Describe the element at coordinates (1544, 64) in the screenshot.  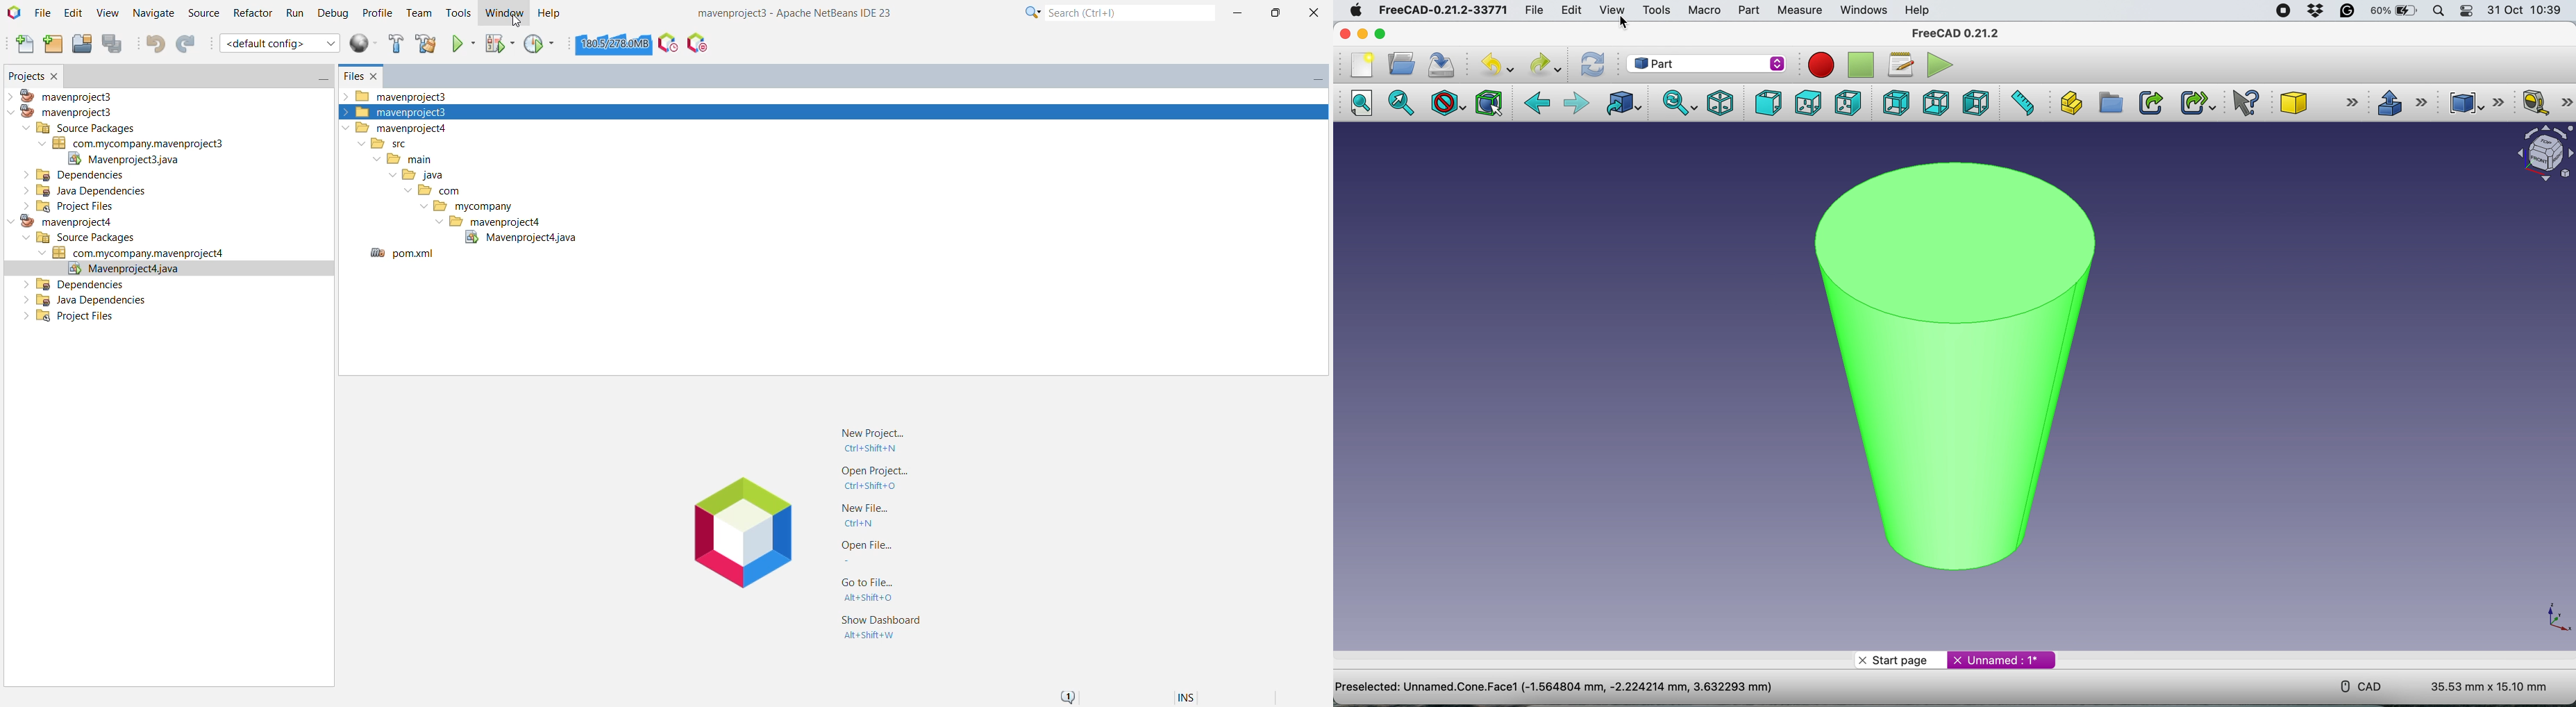
I see `redo` at that location.